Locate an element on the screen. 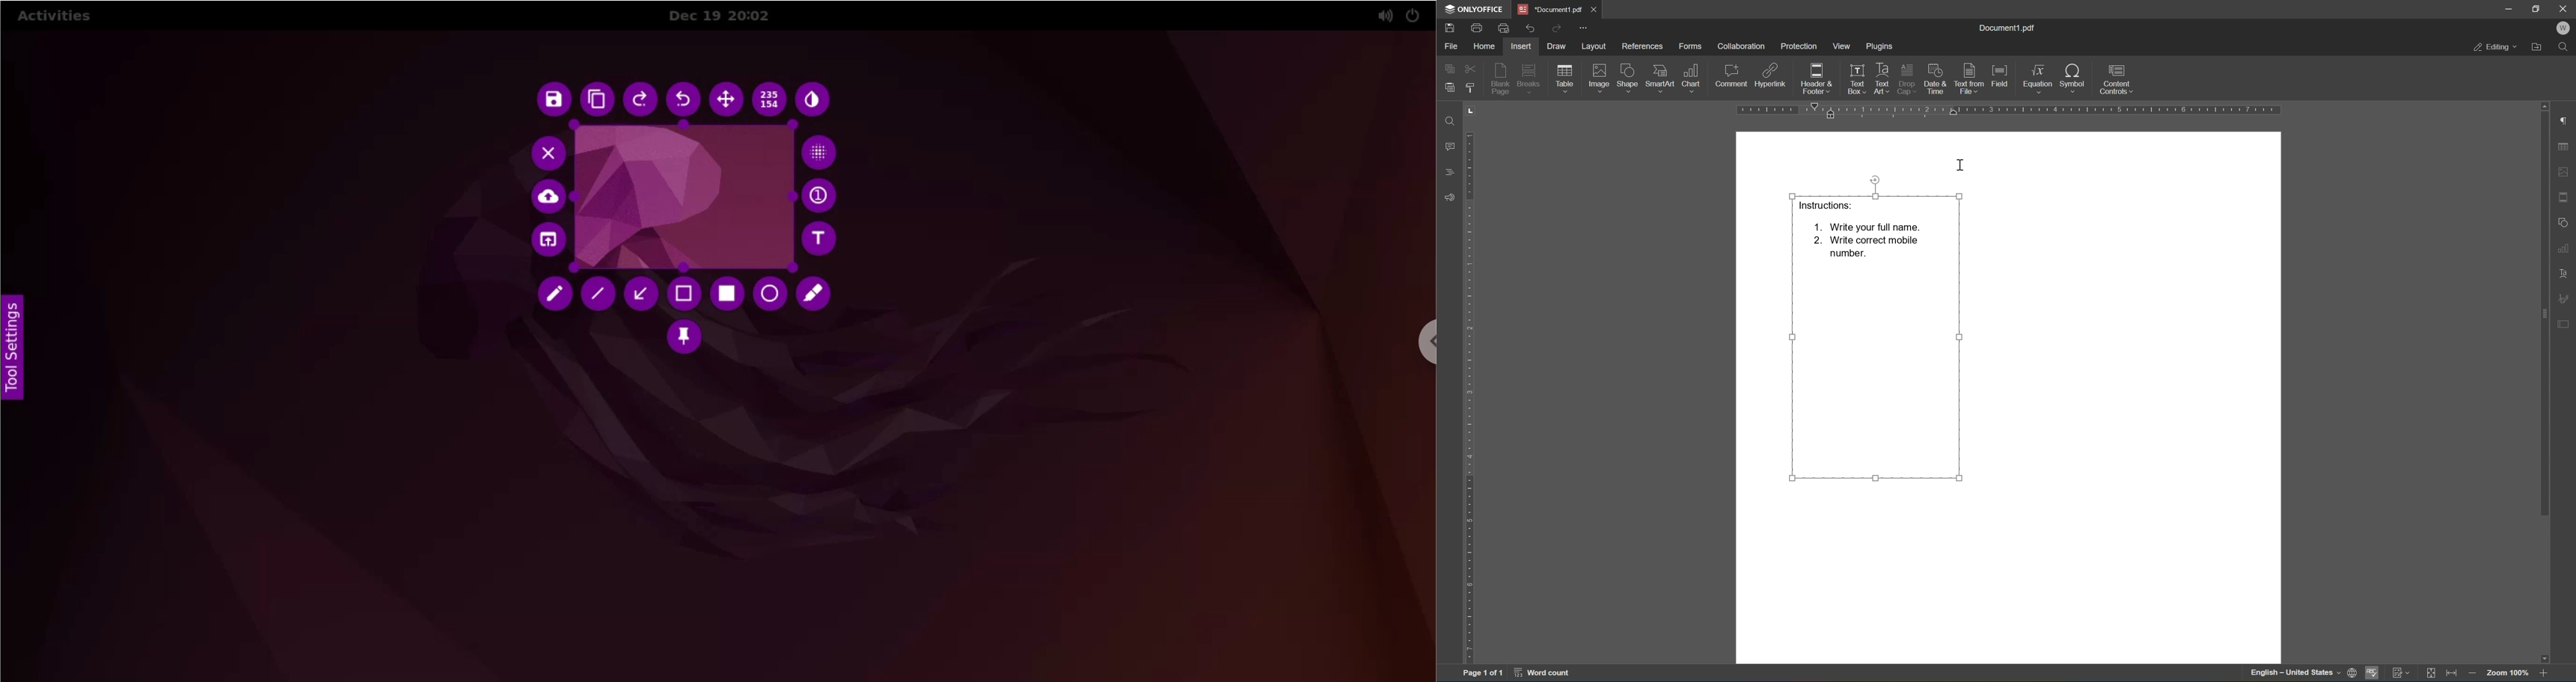 This screenshot has height=700, width=2576. Redo is located at coordinates (1555, 28).